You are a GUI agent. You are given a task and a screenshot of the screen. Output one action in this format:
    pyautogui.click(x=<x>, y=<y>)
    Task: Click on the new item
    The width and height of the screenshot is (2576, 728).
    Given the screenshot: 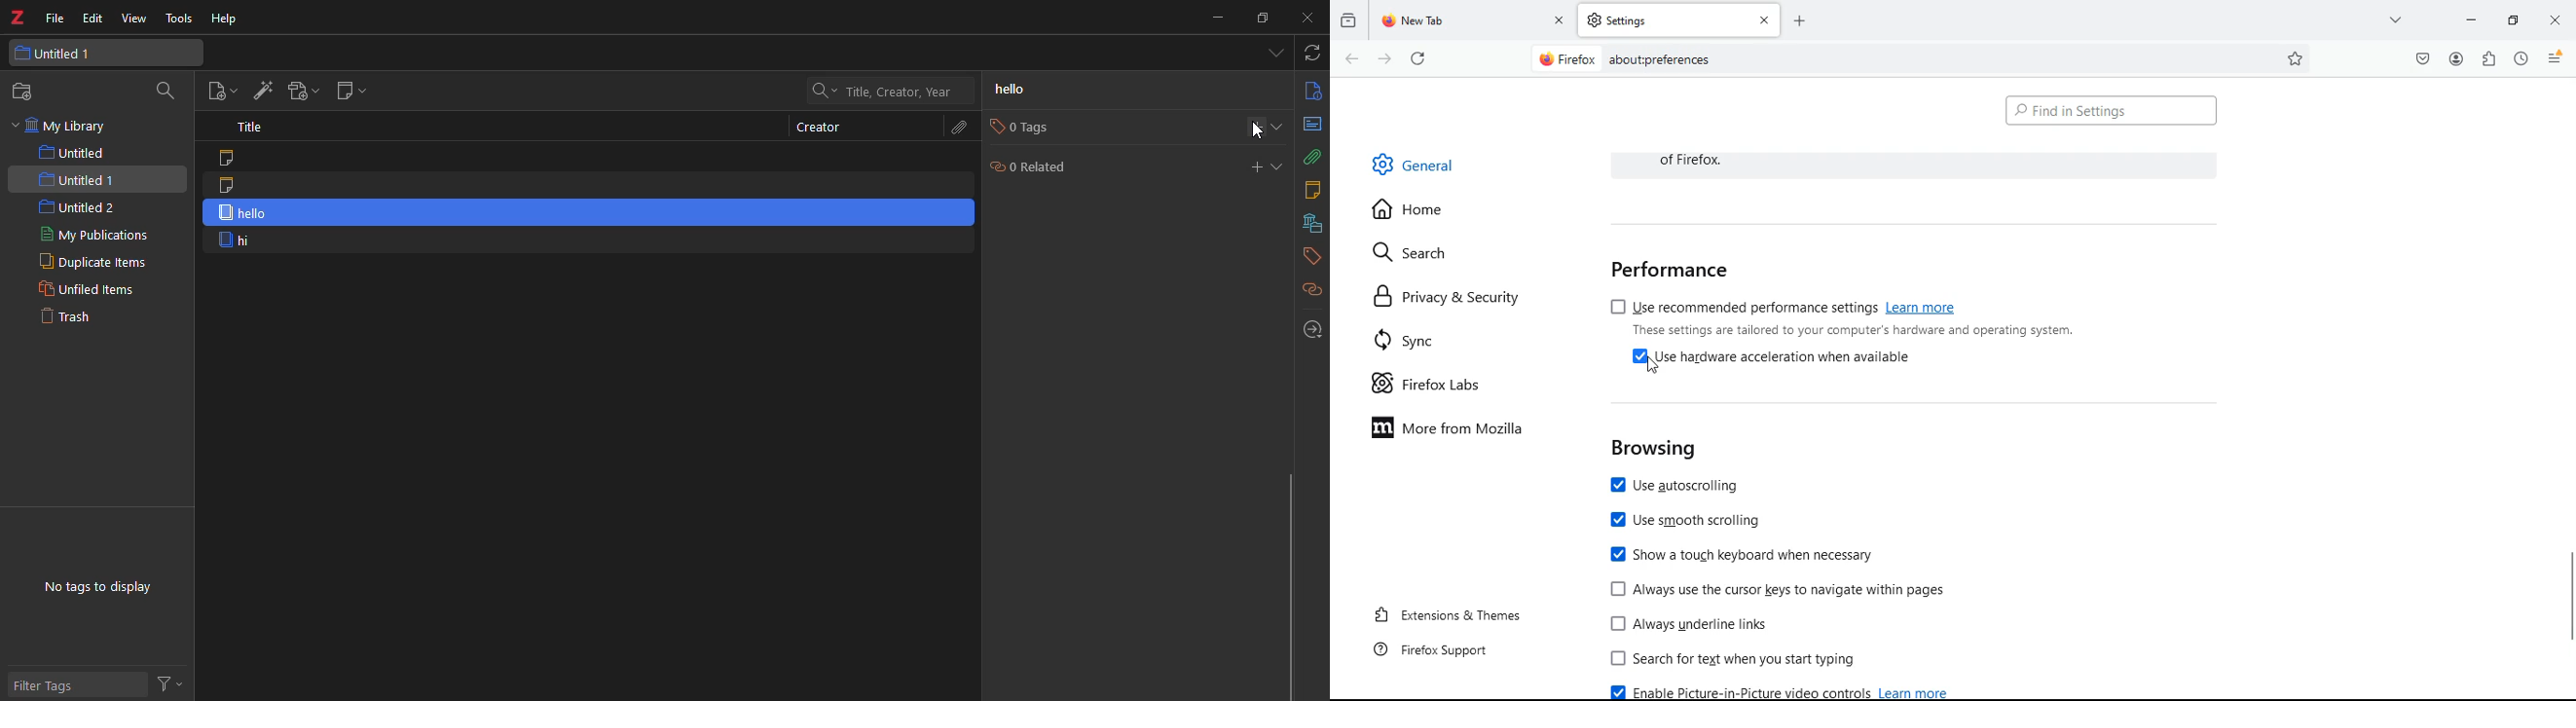 What is the action you would take?
    pyautogui.click(x=219, y=92)
    